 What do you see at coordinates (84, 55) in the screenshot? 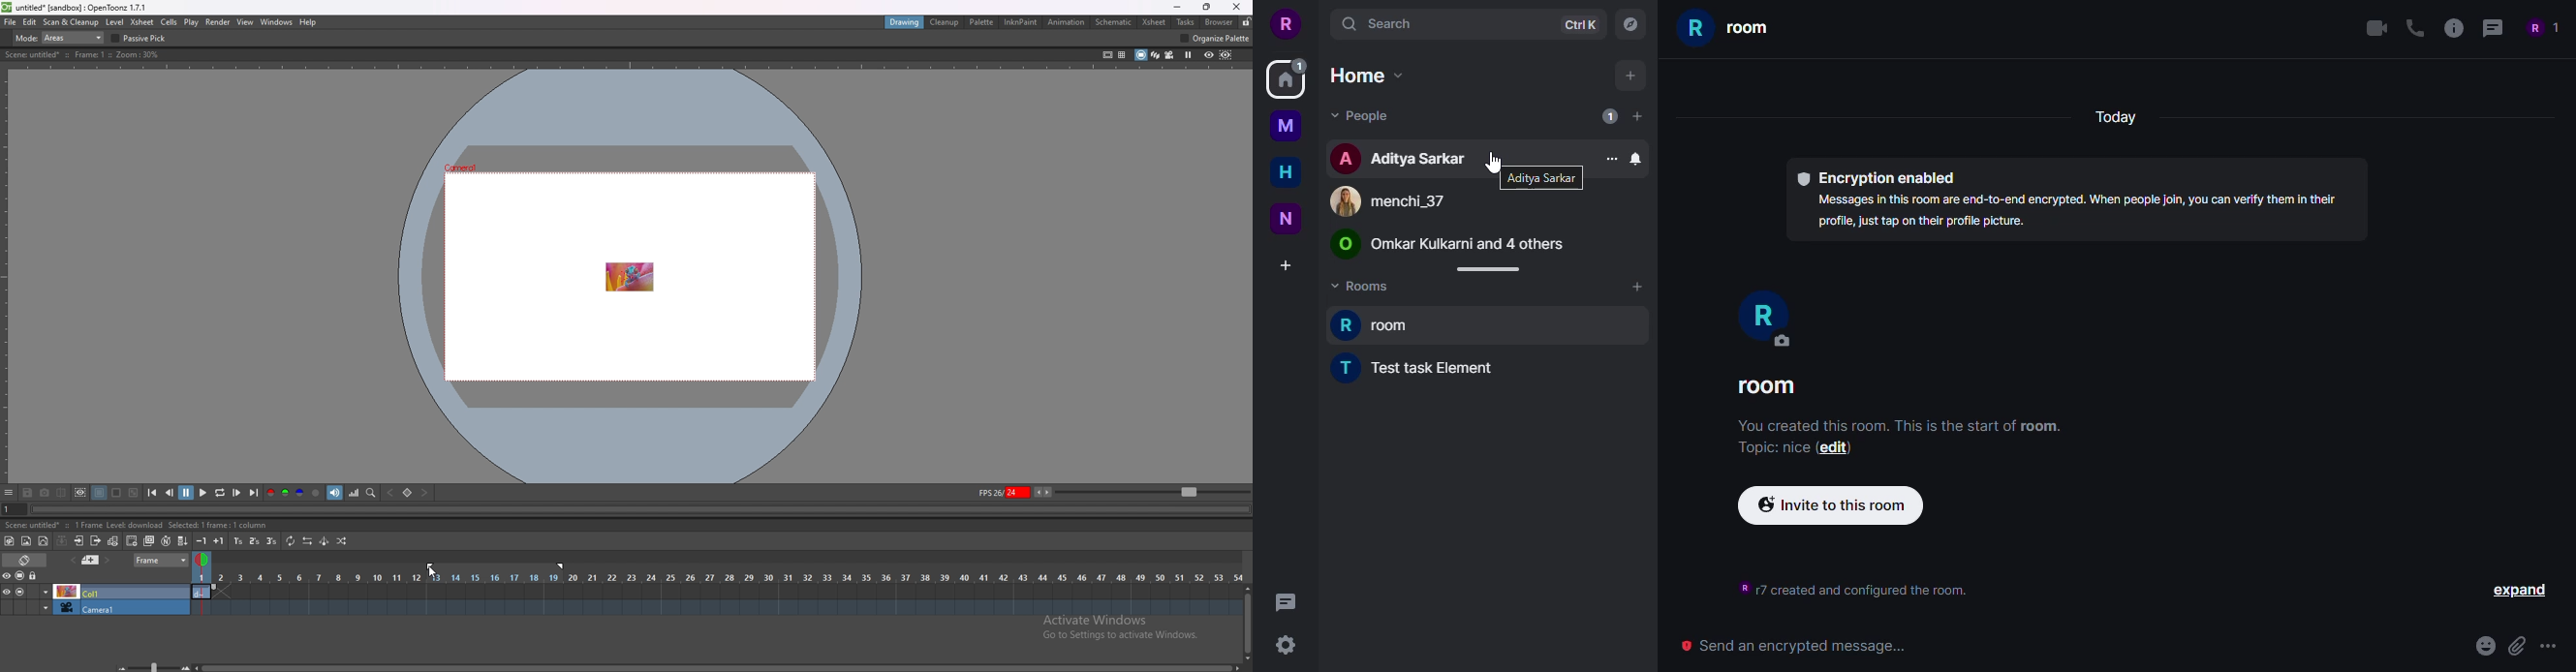
I see `description` at bounding box center [84, 55].